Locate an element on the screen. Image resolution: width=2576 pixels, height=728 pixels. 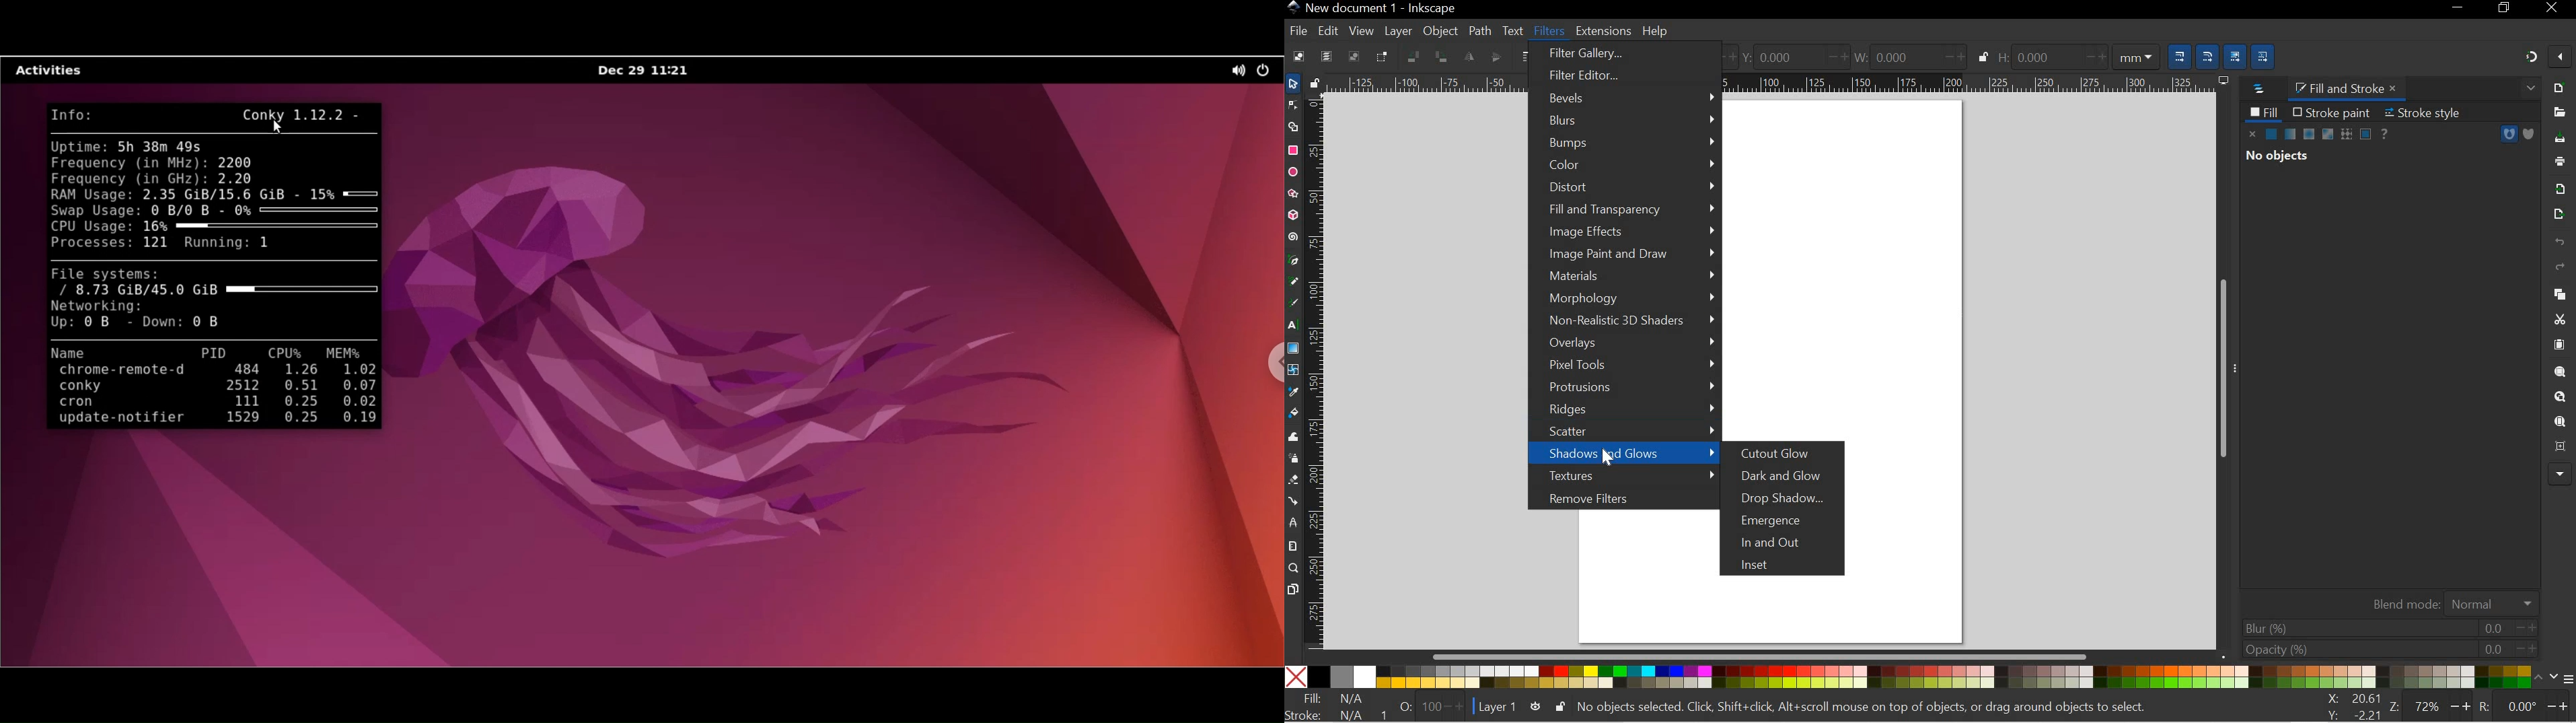
IN AND OUT is located at coordinates (1786, 541).